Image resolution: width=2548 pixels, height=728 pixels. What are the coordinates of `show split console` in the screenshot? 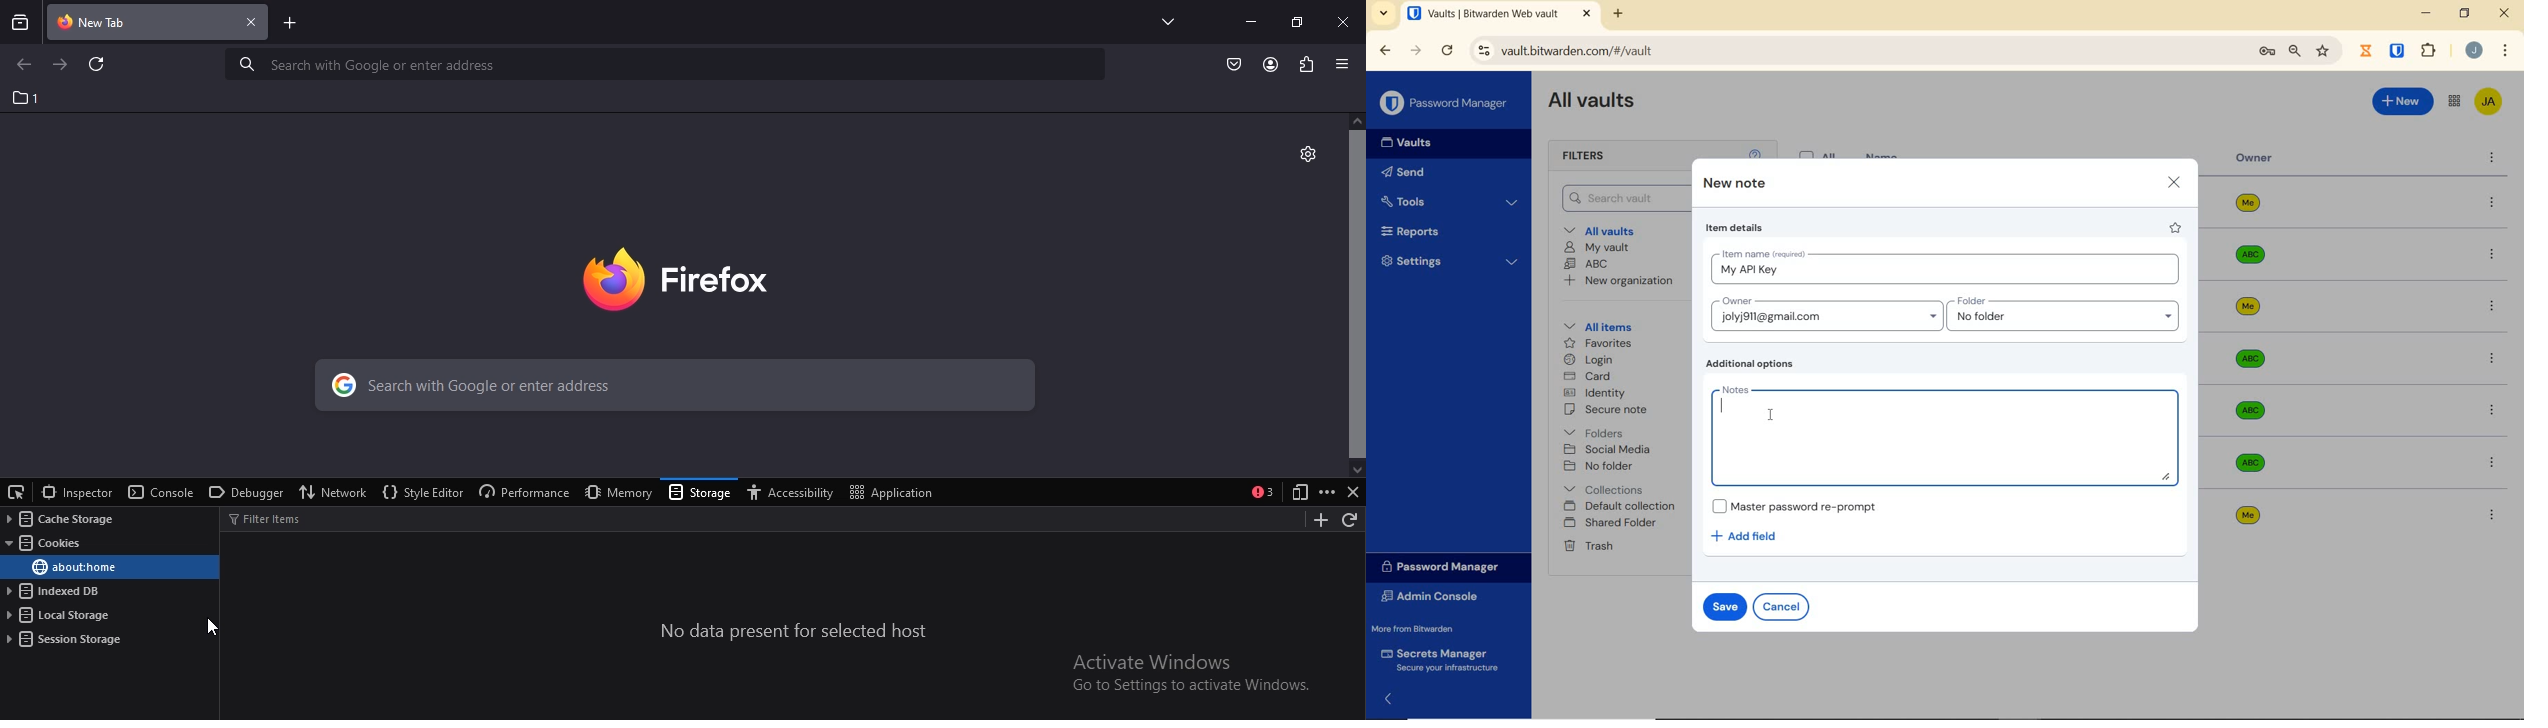 It's located at (1263, 492).